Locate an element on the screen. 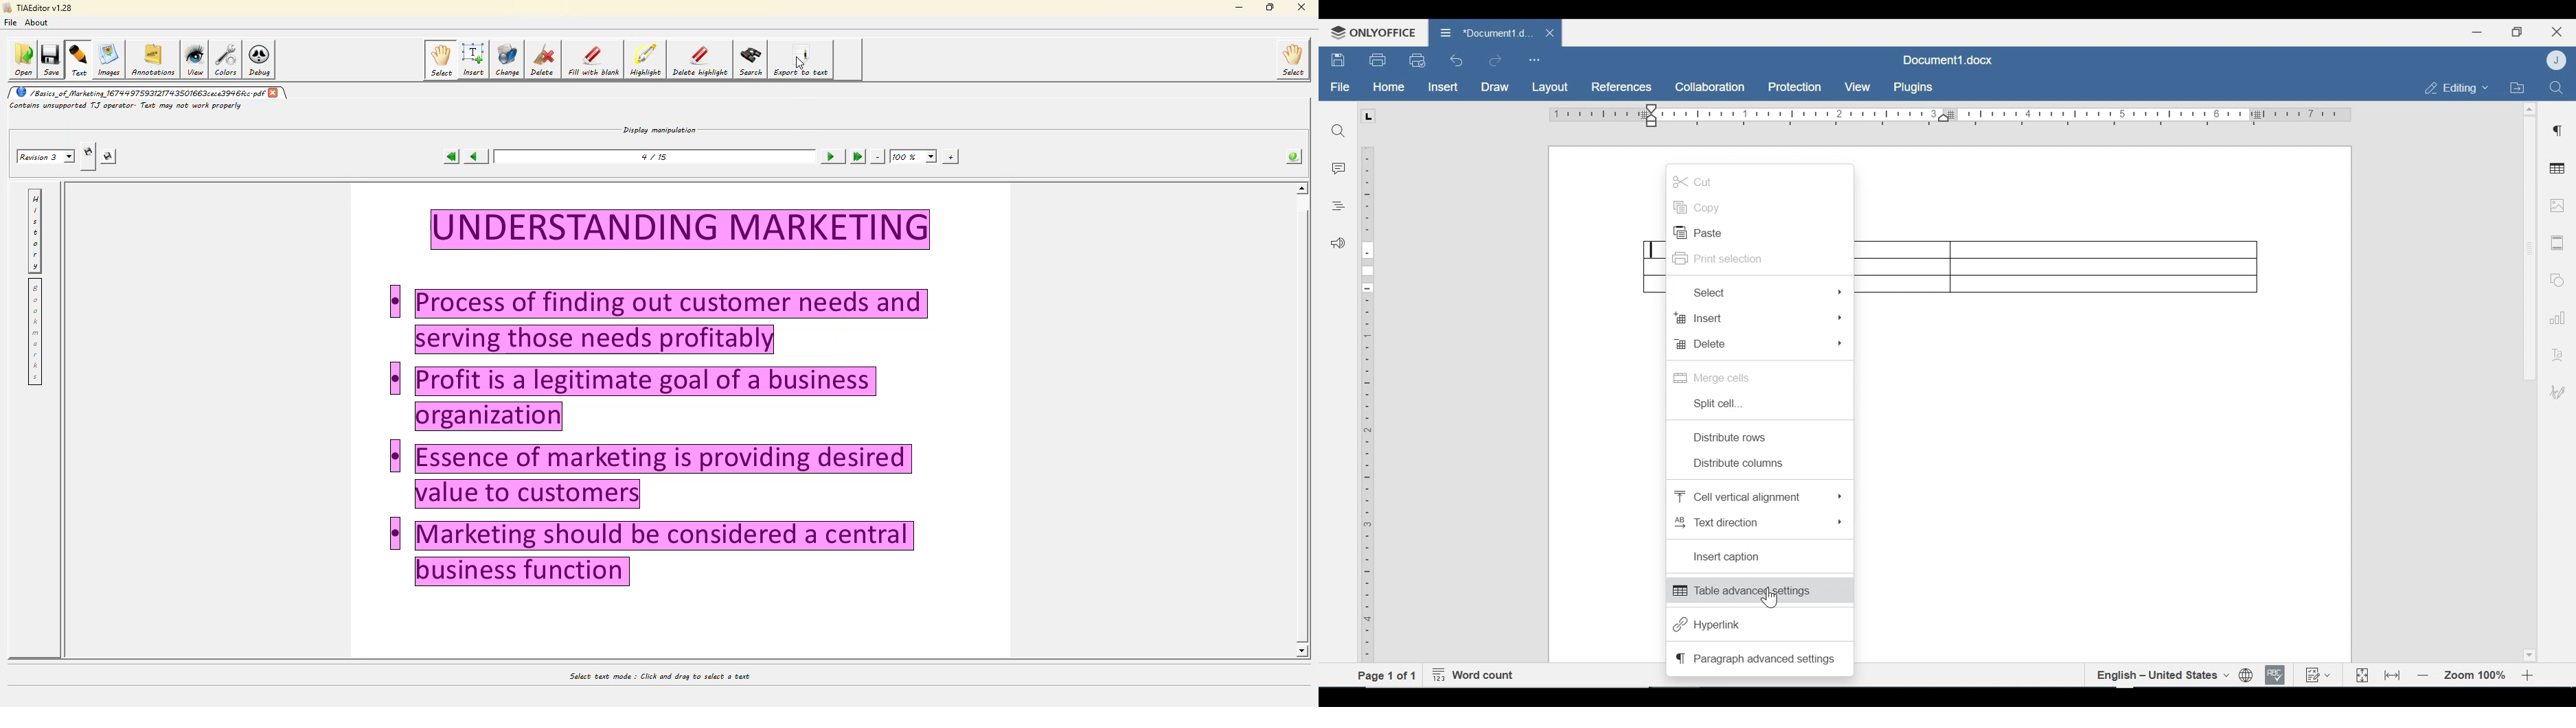  Cell vertical algnment is located at coordinates (1757, 497).